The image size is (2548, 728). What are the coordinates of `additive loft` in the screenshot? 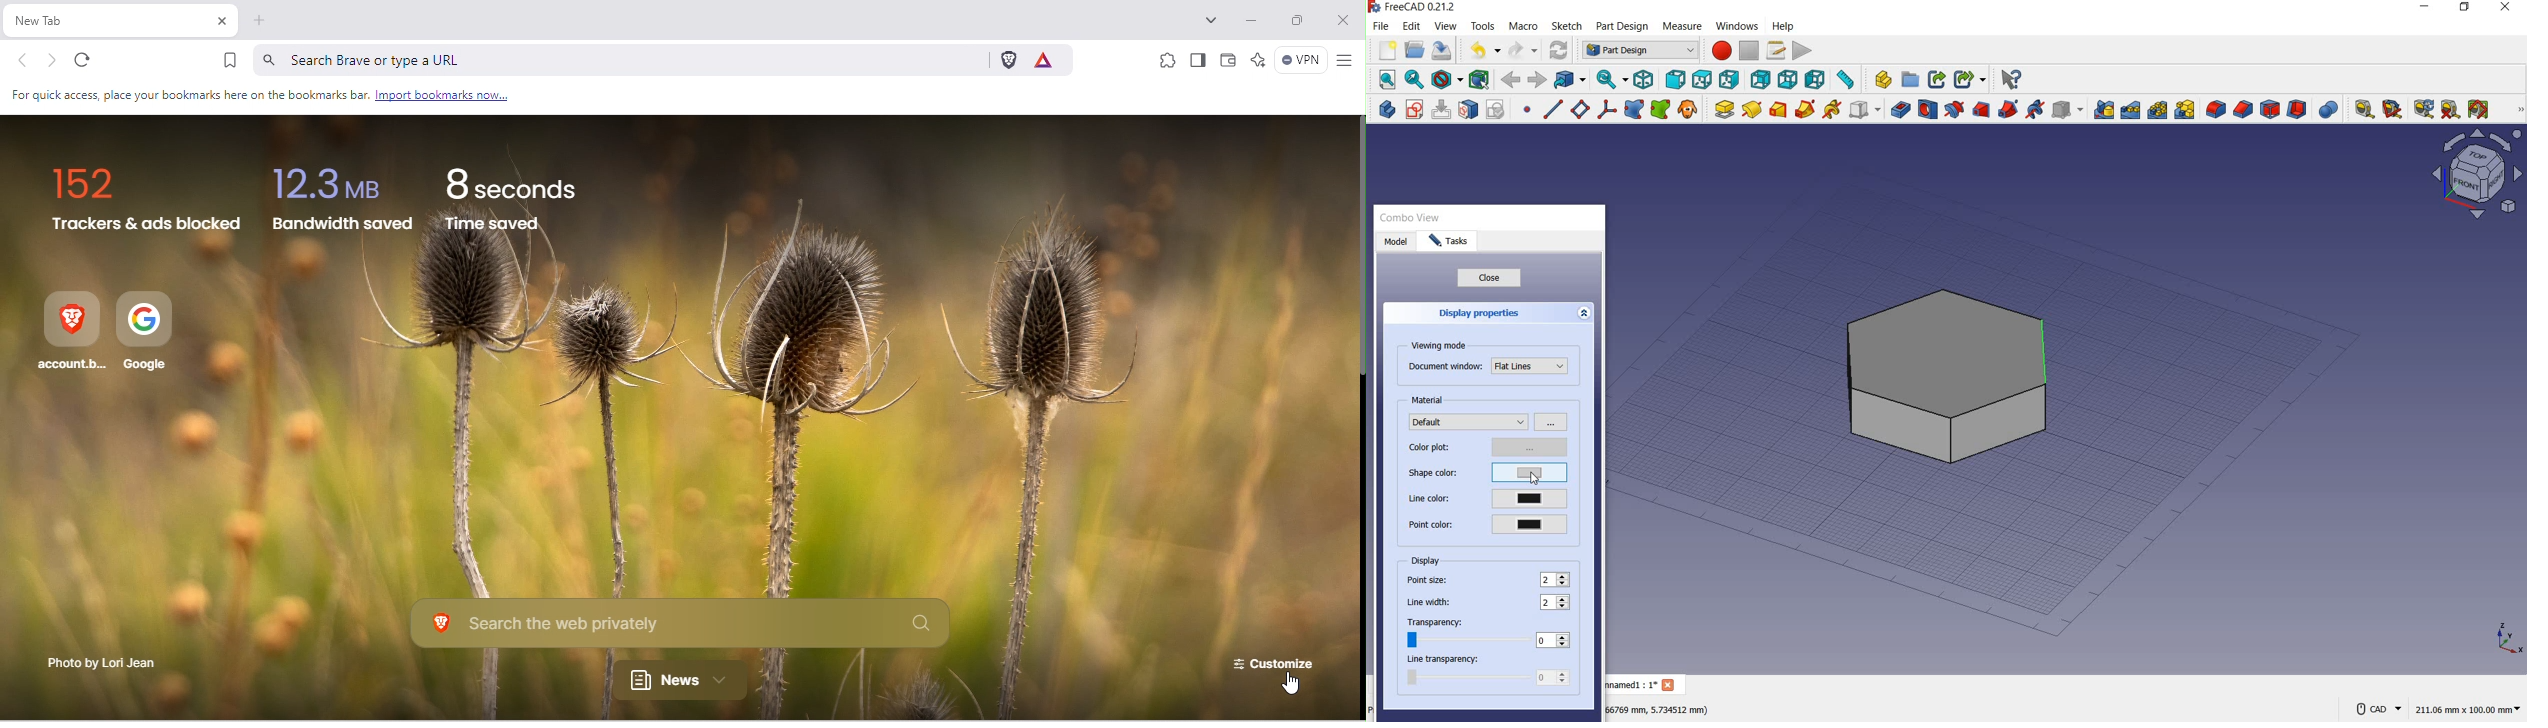 It's located at (1778, 109).